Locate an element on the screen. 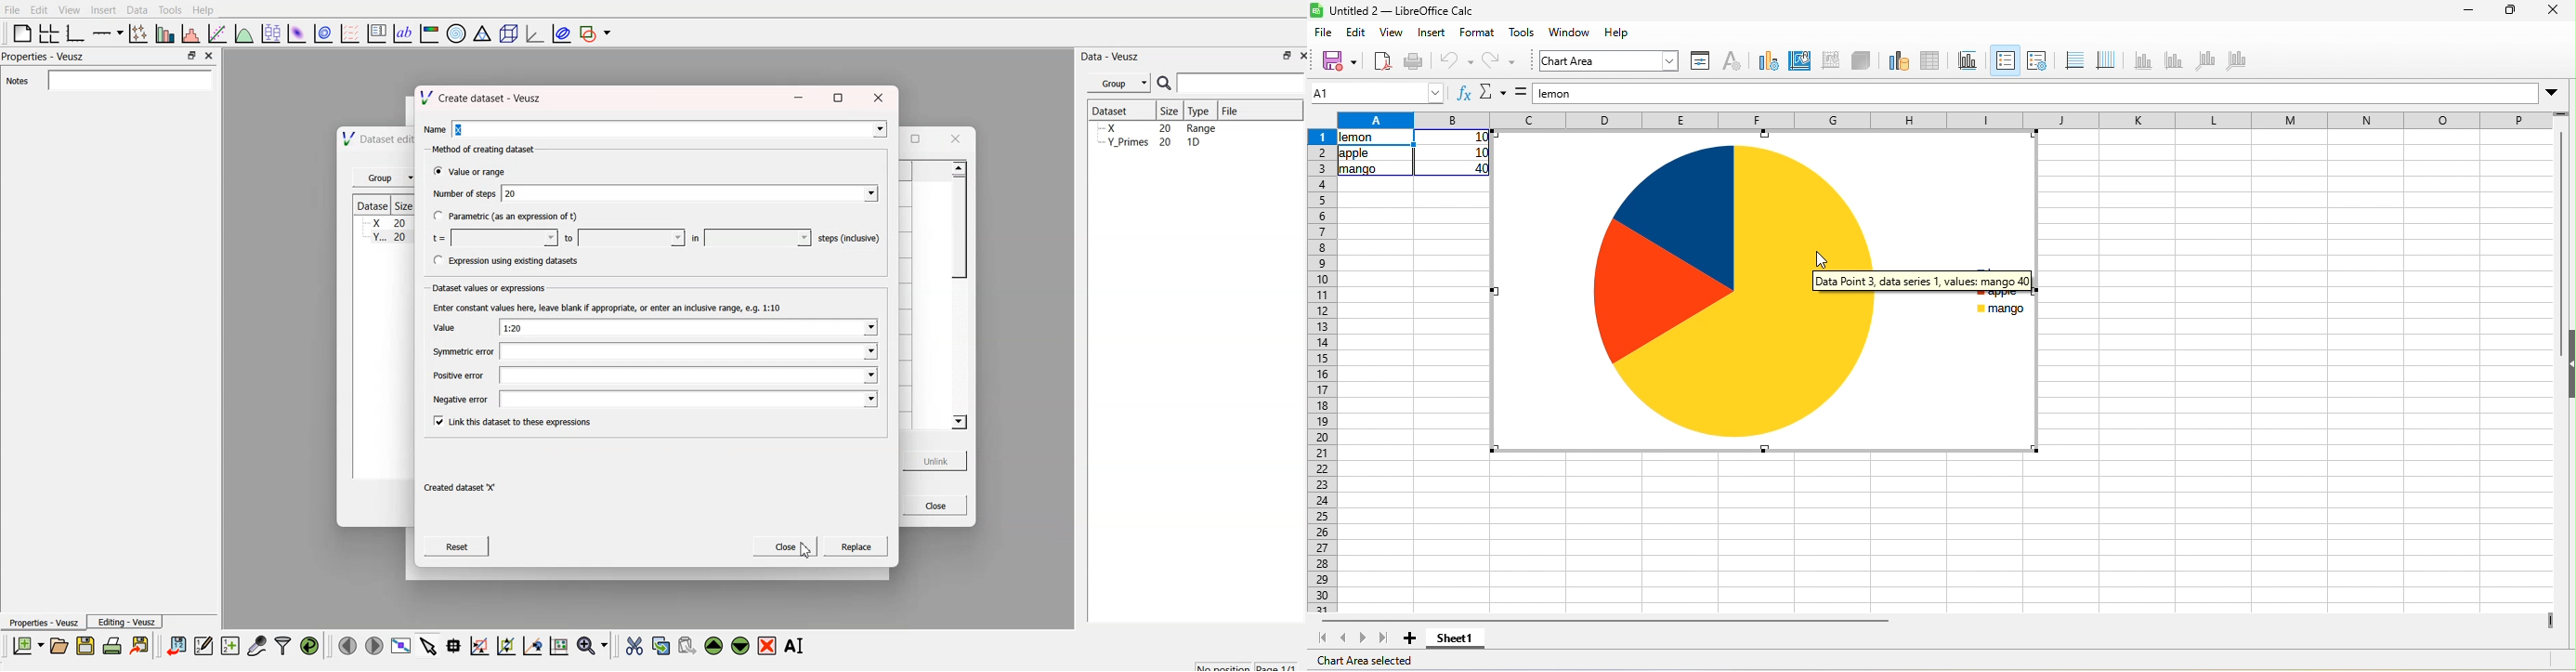  Notes is located at coordinates (16, 81).